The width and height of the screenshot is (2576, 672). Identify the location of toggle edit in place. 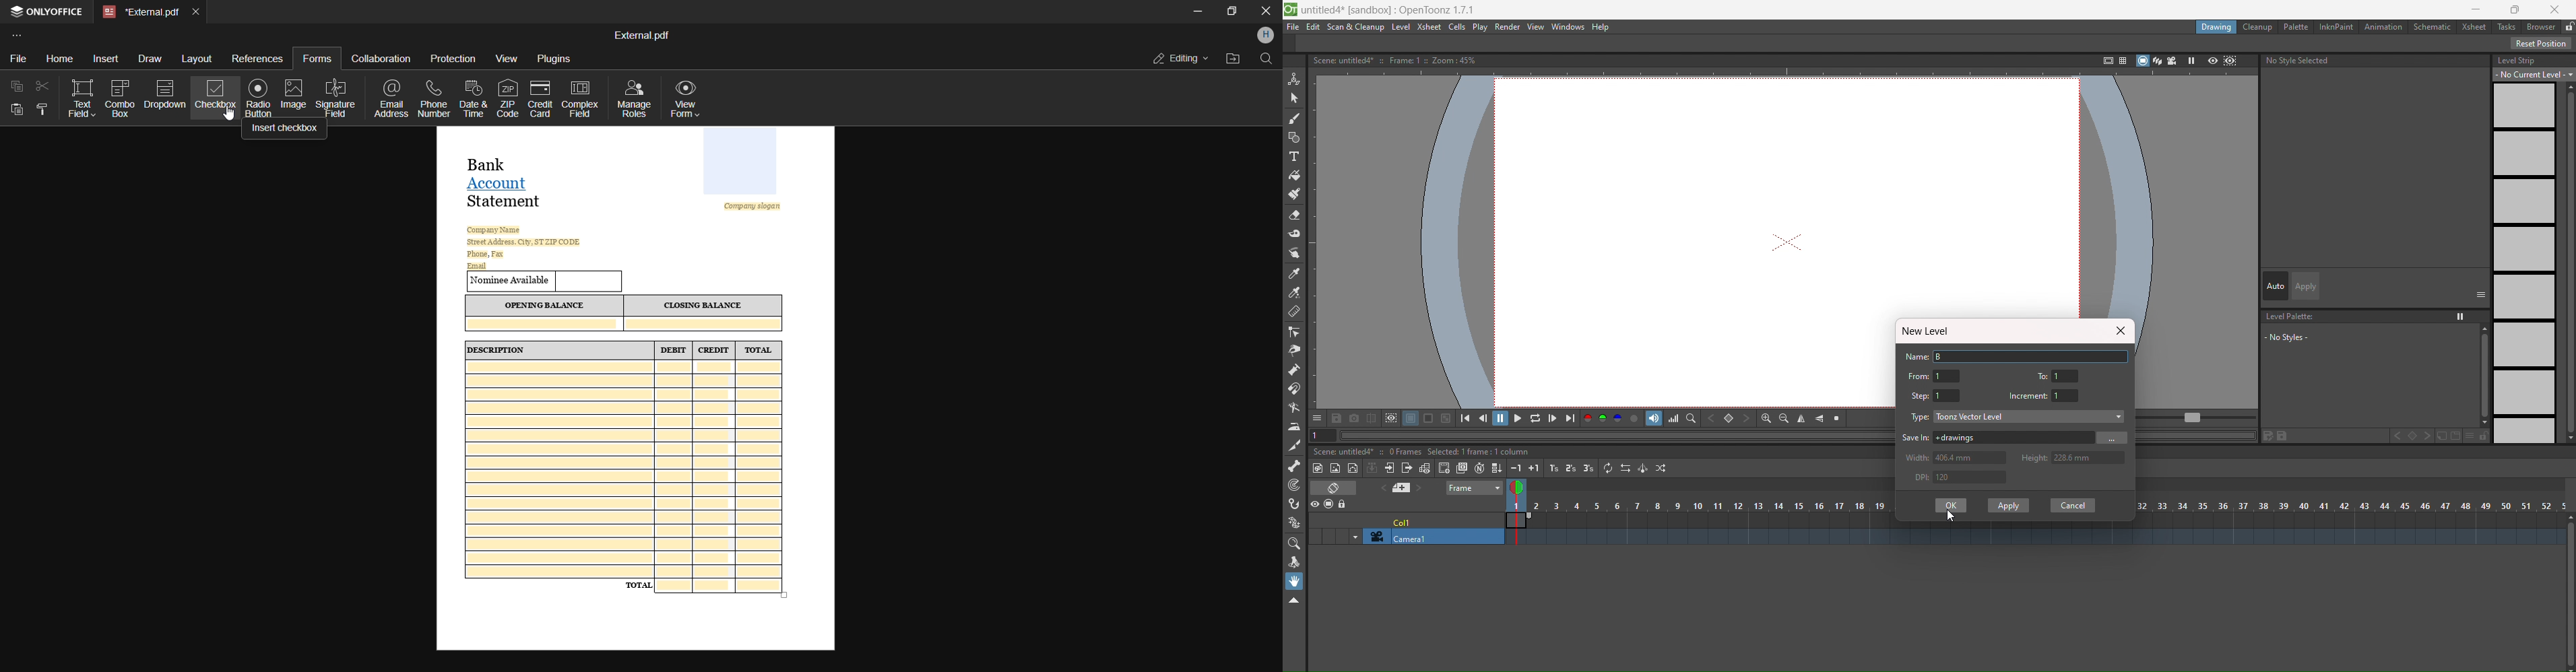
(1423, 467).